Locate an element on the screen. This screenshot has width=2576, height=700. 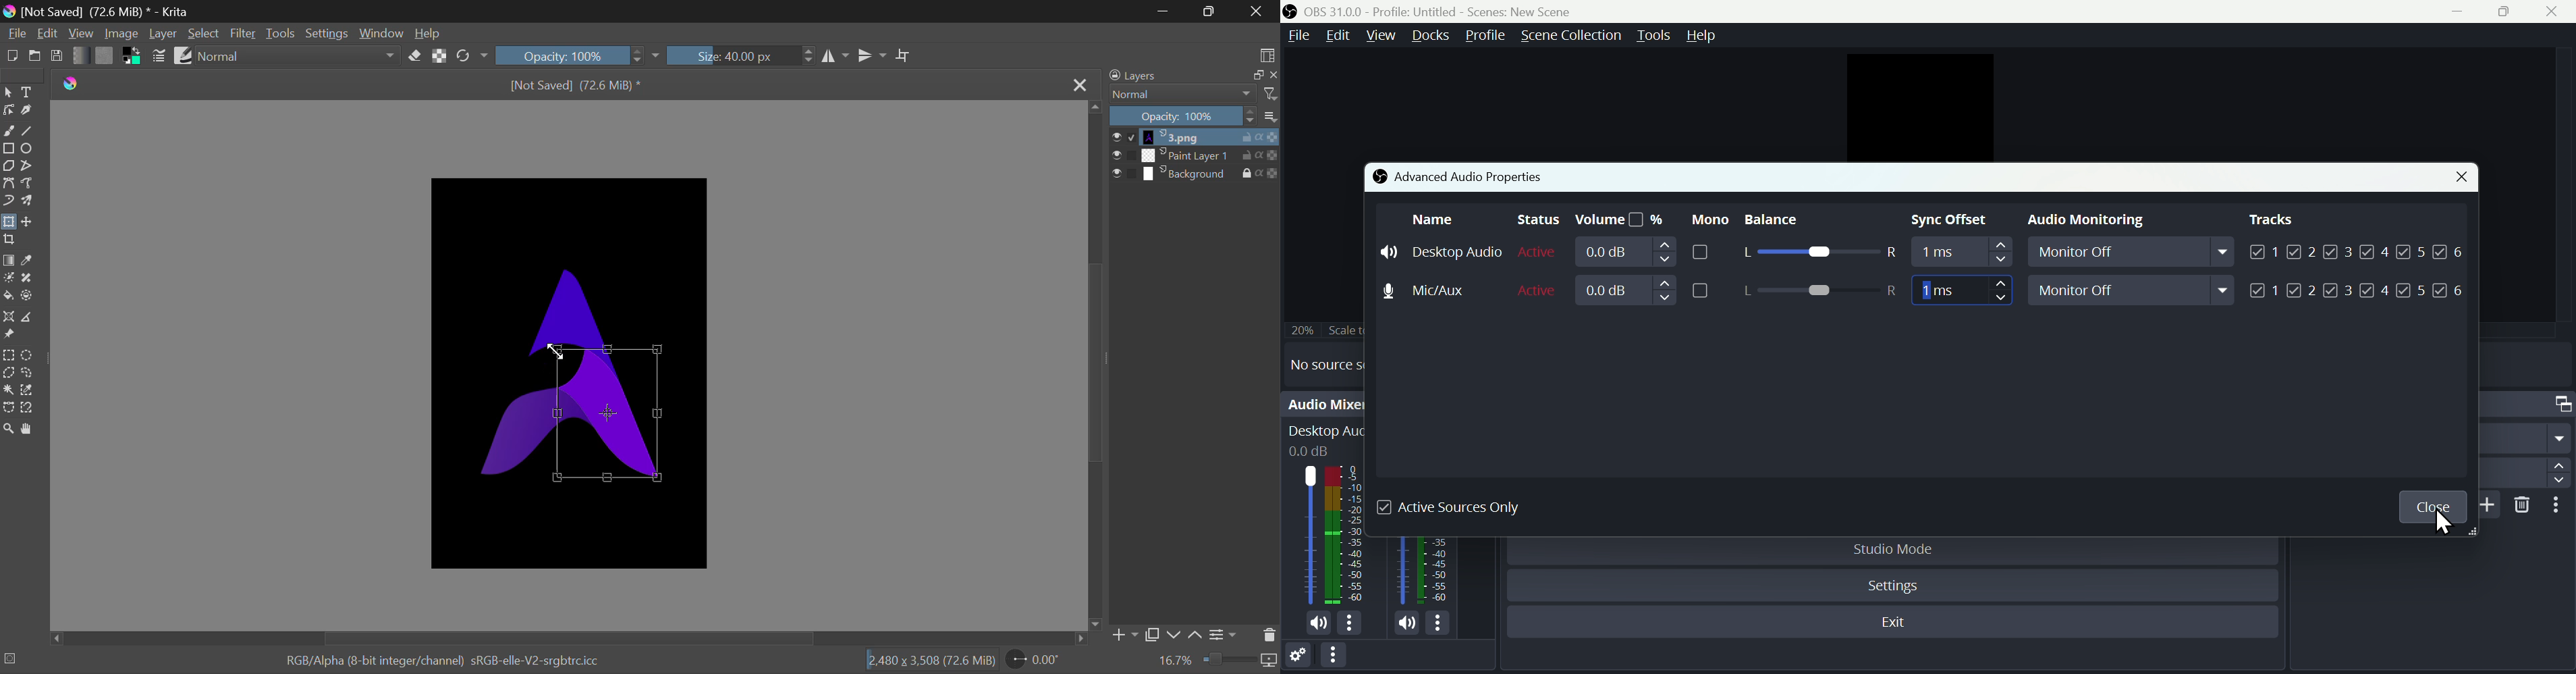
Profile is located at coordinates (1484, 36).